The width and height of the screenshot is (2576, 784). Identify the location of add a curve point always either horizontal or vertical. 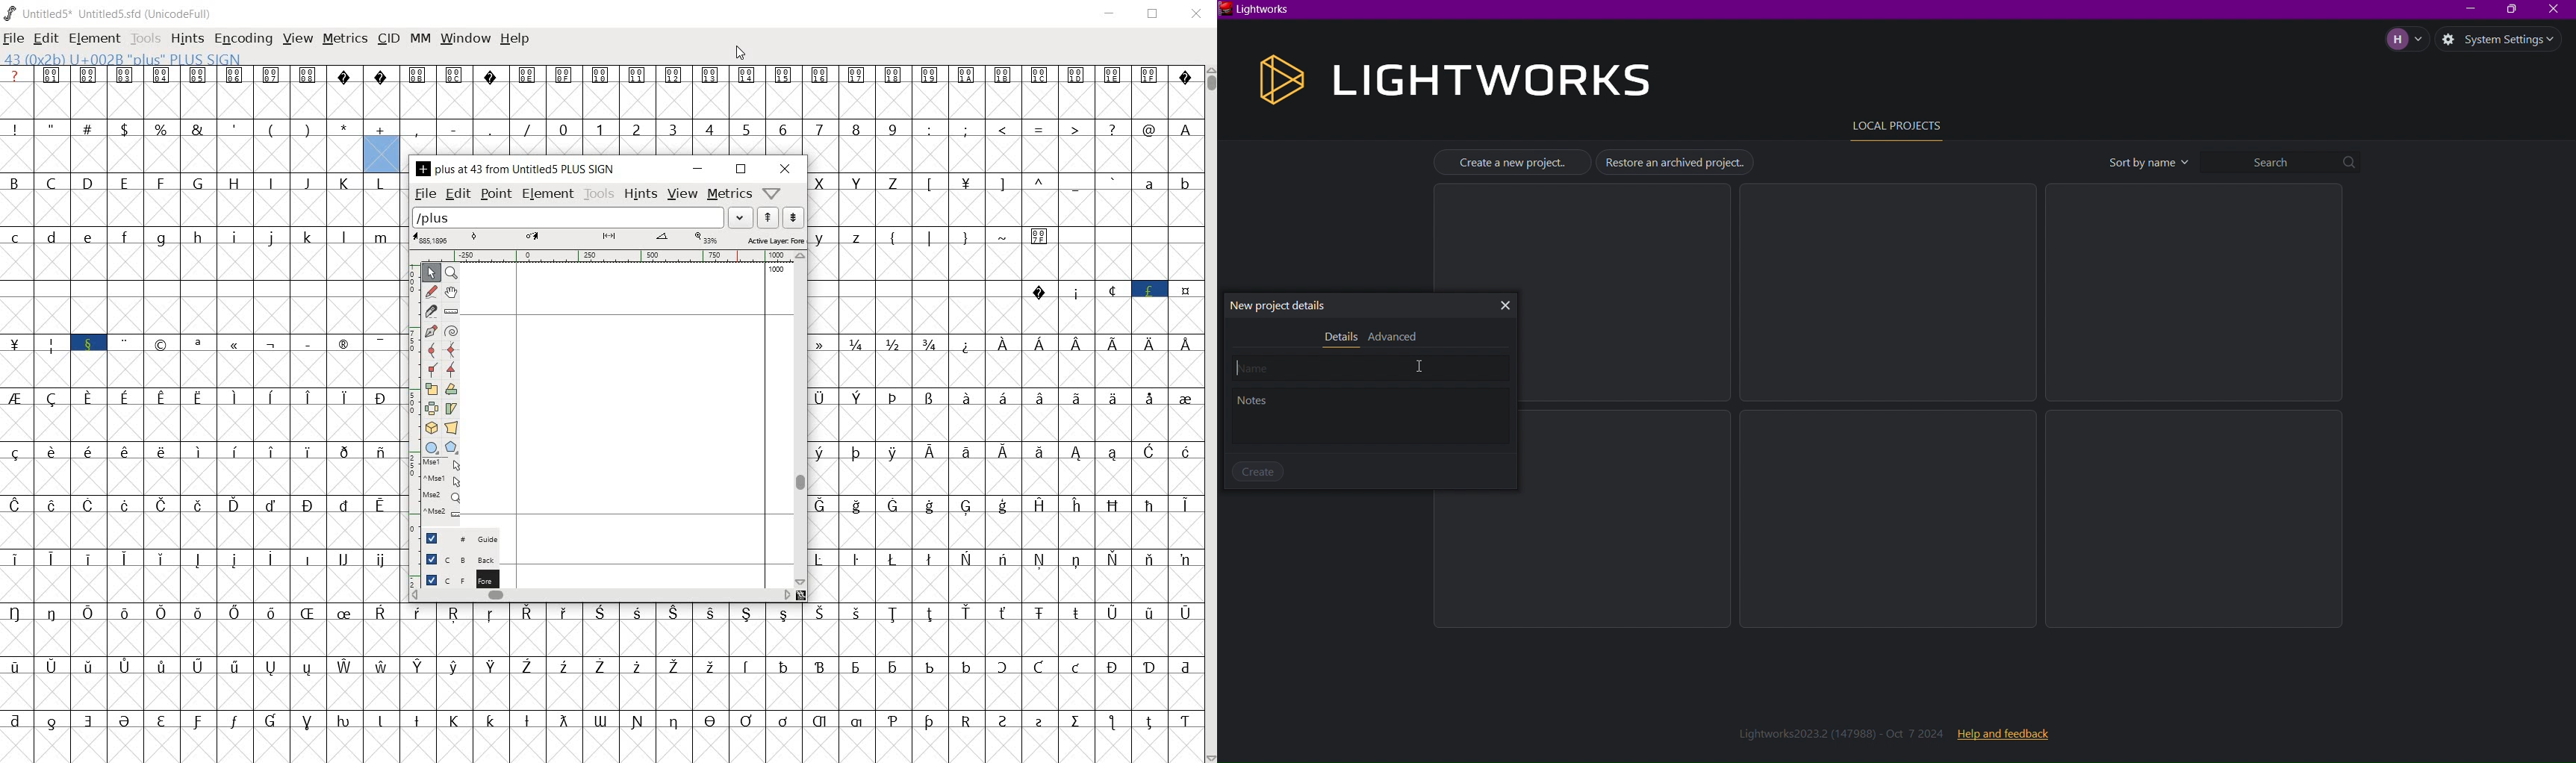
(452, 349).